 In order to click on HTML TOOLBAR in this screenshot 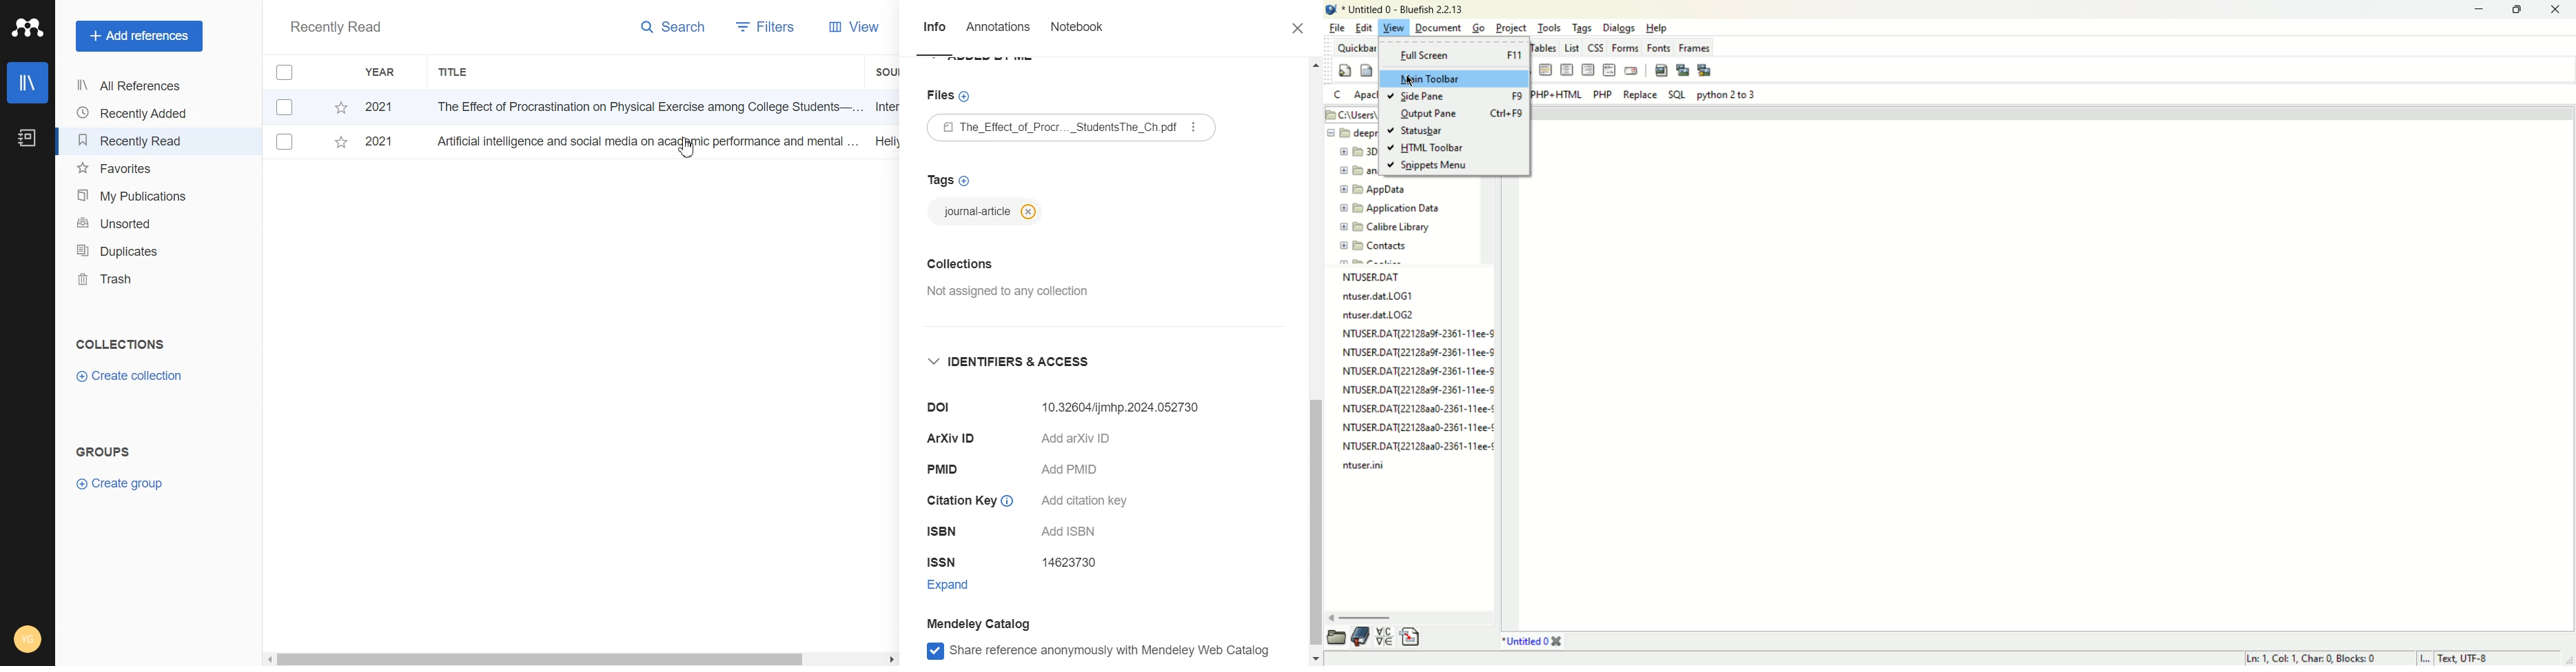, I will do `click(1430, 148)`.